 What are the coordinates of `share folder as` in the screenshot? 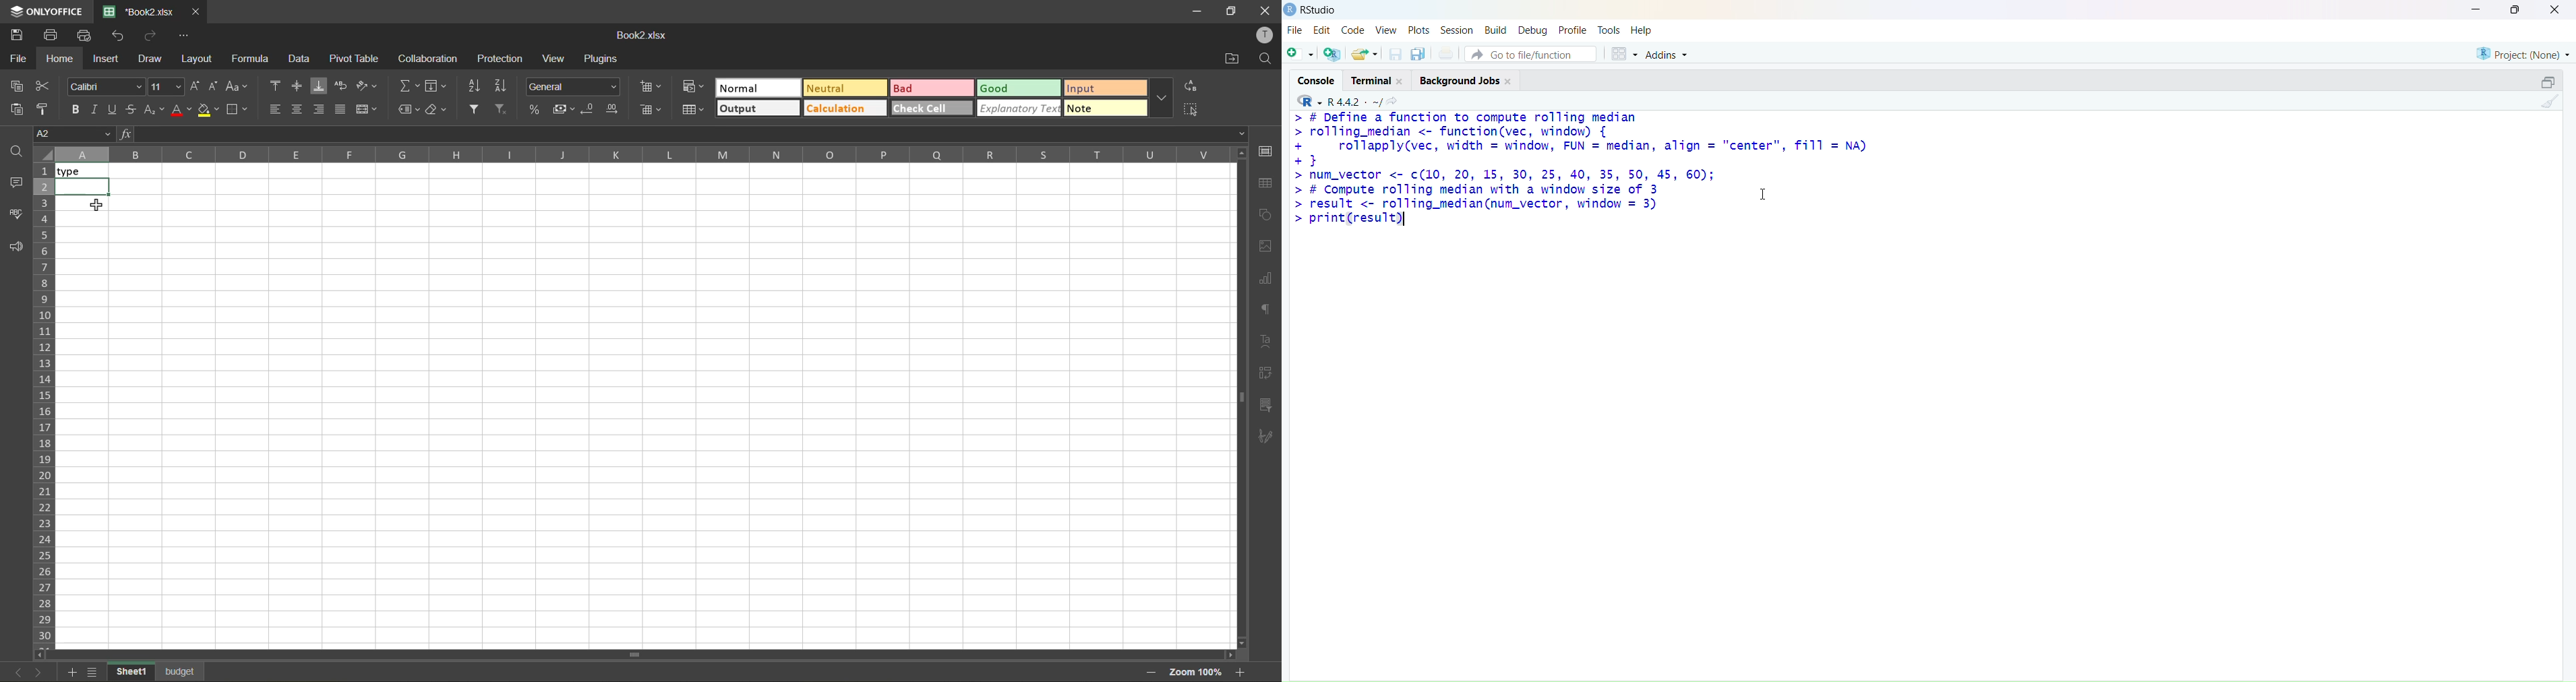 It's located at (1365, 54).